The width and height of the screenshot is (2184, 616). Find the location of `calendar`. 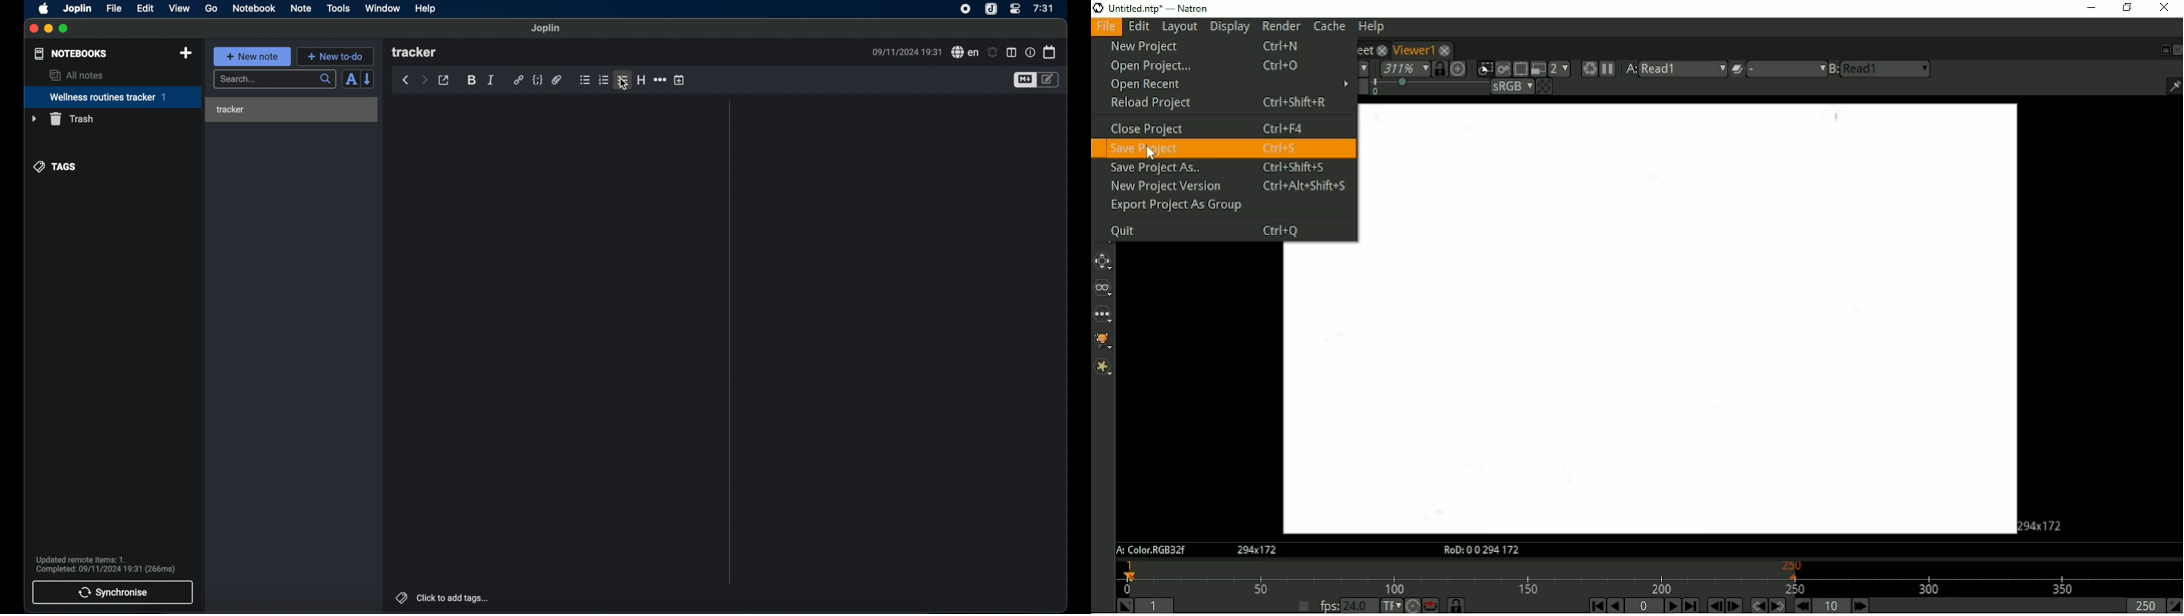

calendar is located at coordinates (1050, 52).